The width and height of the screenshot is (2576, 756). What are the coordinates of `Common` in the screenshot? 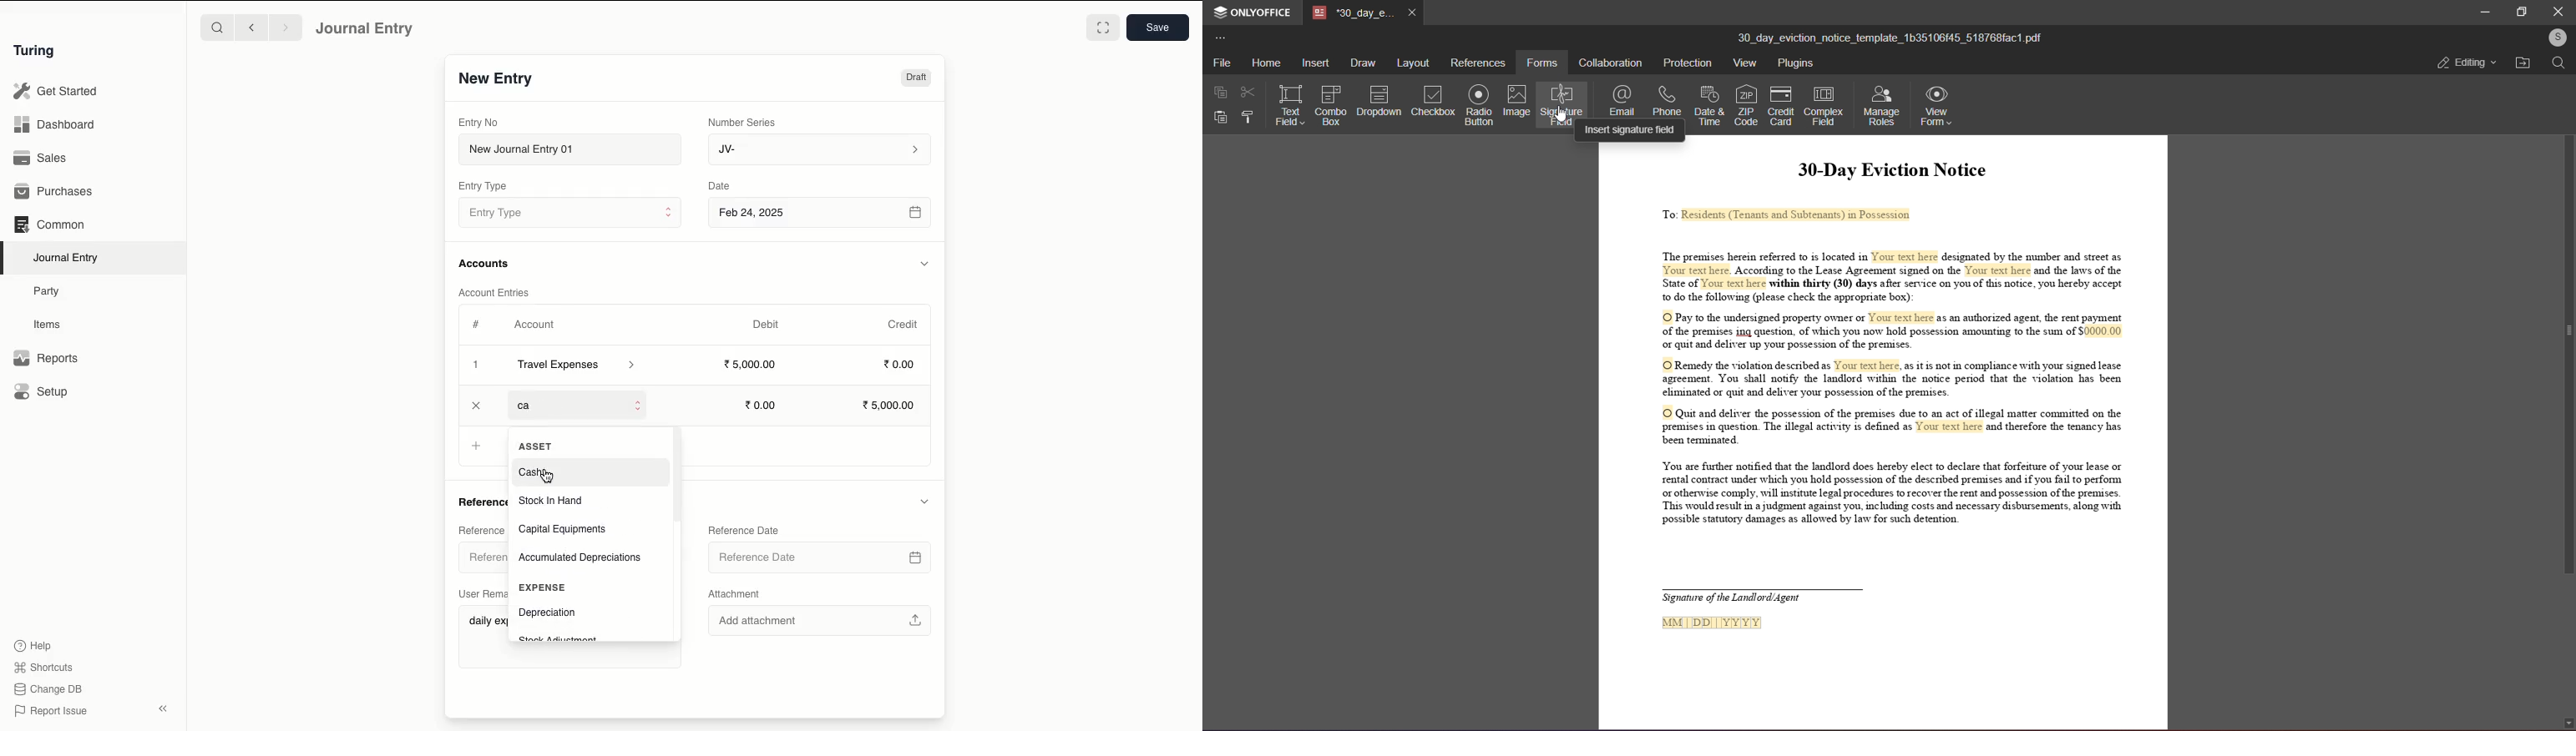 It's located at (51, 224).